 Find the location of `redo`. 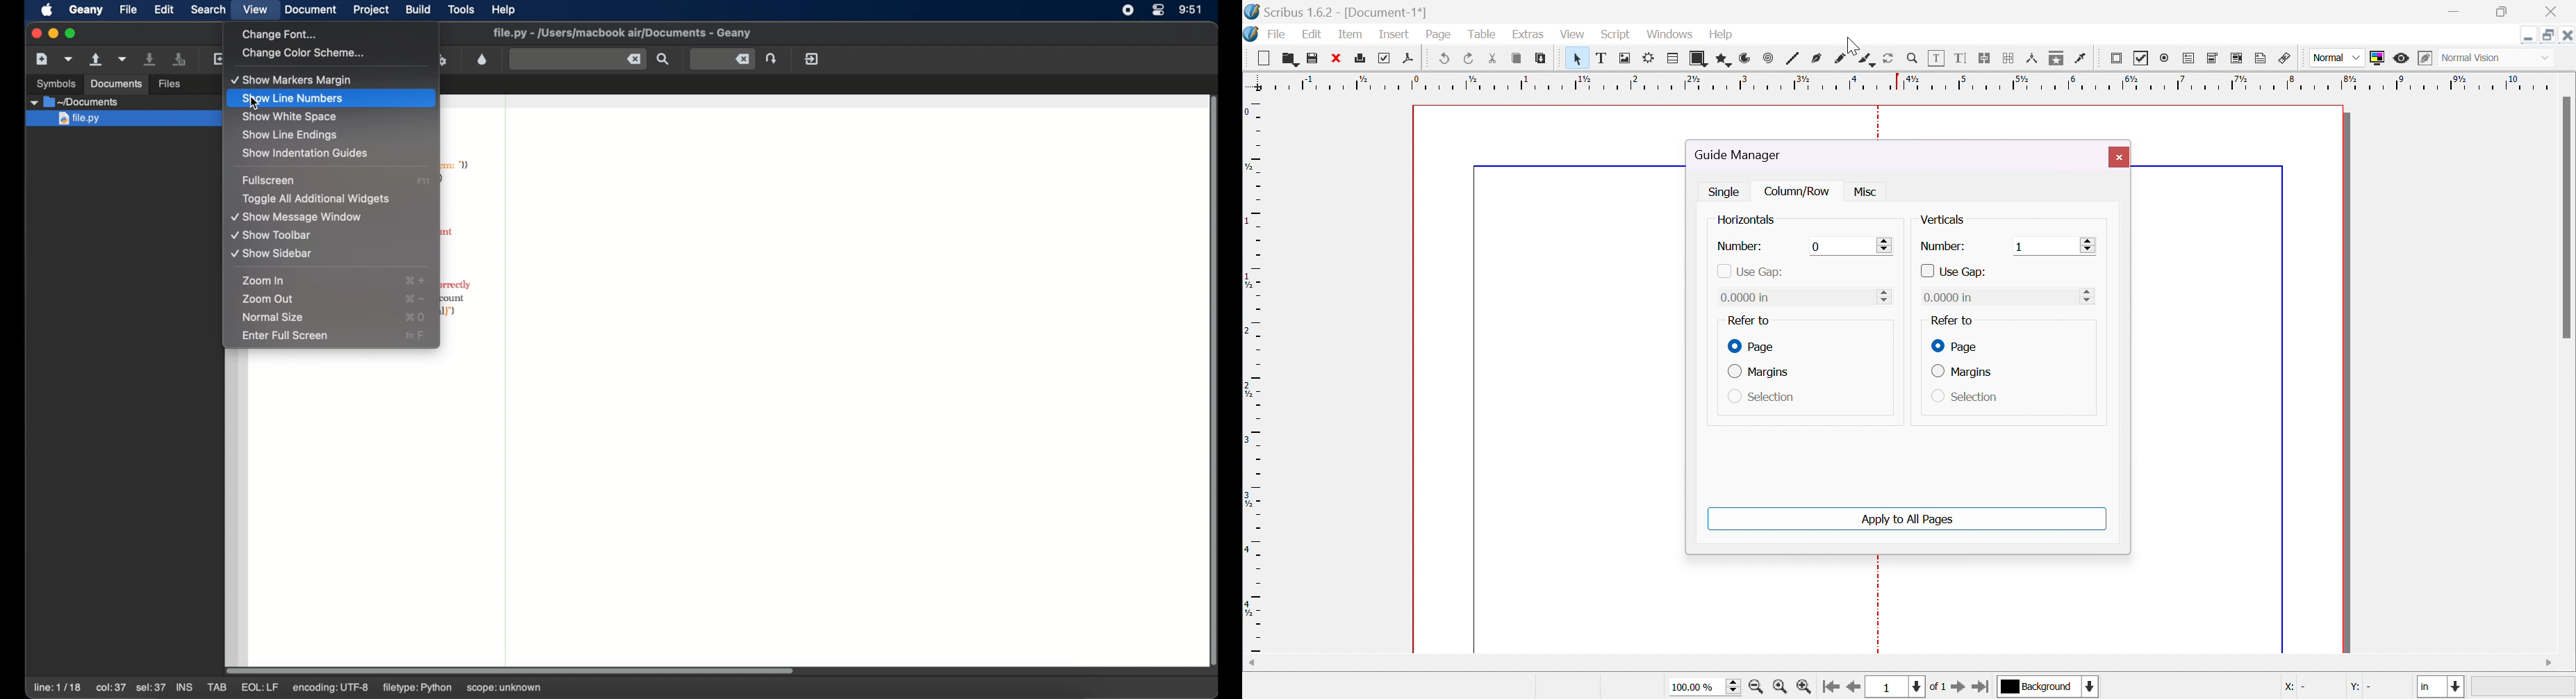

redo is located at coordinates (1468, 58).